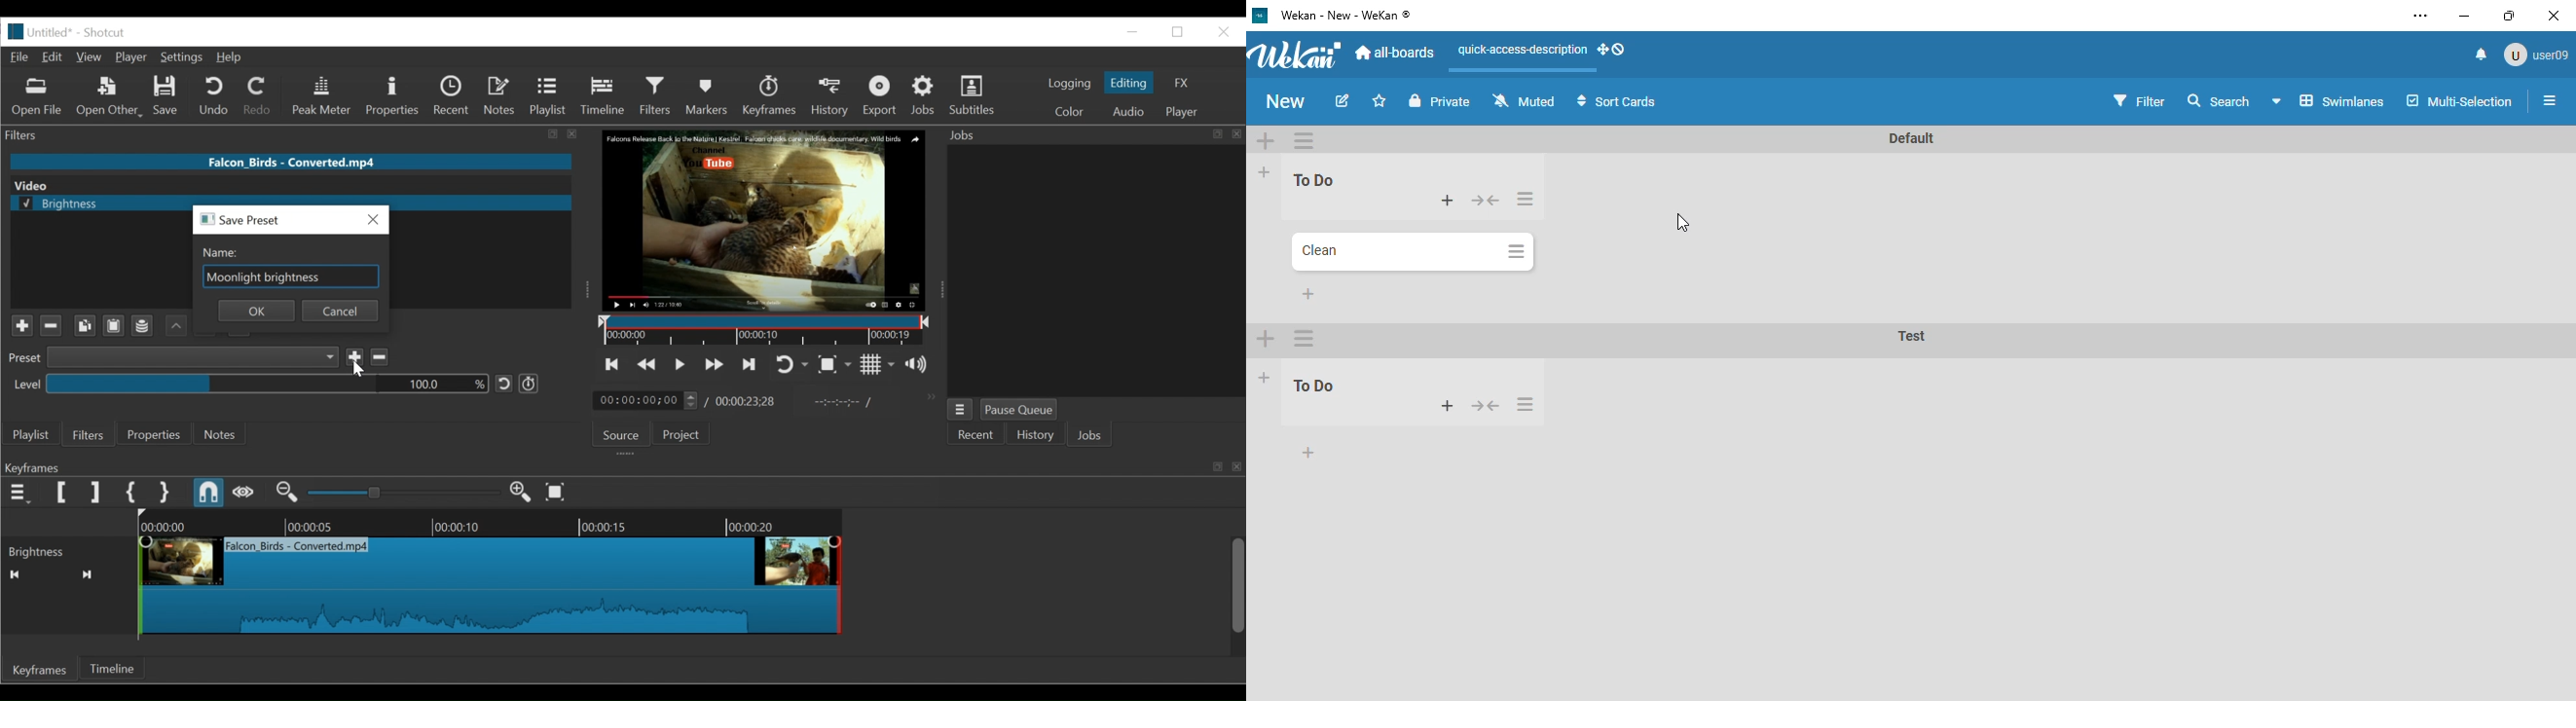 The width and height of the screenshot is (2576, 728). Describe the element at coordinates (680, 364) in the screenshot. I see `Toggle play or pause (space)` at that location.